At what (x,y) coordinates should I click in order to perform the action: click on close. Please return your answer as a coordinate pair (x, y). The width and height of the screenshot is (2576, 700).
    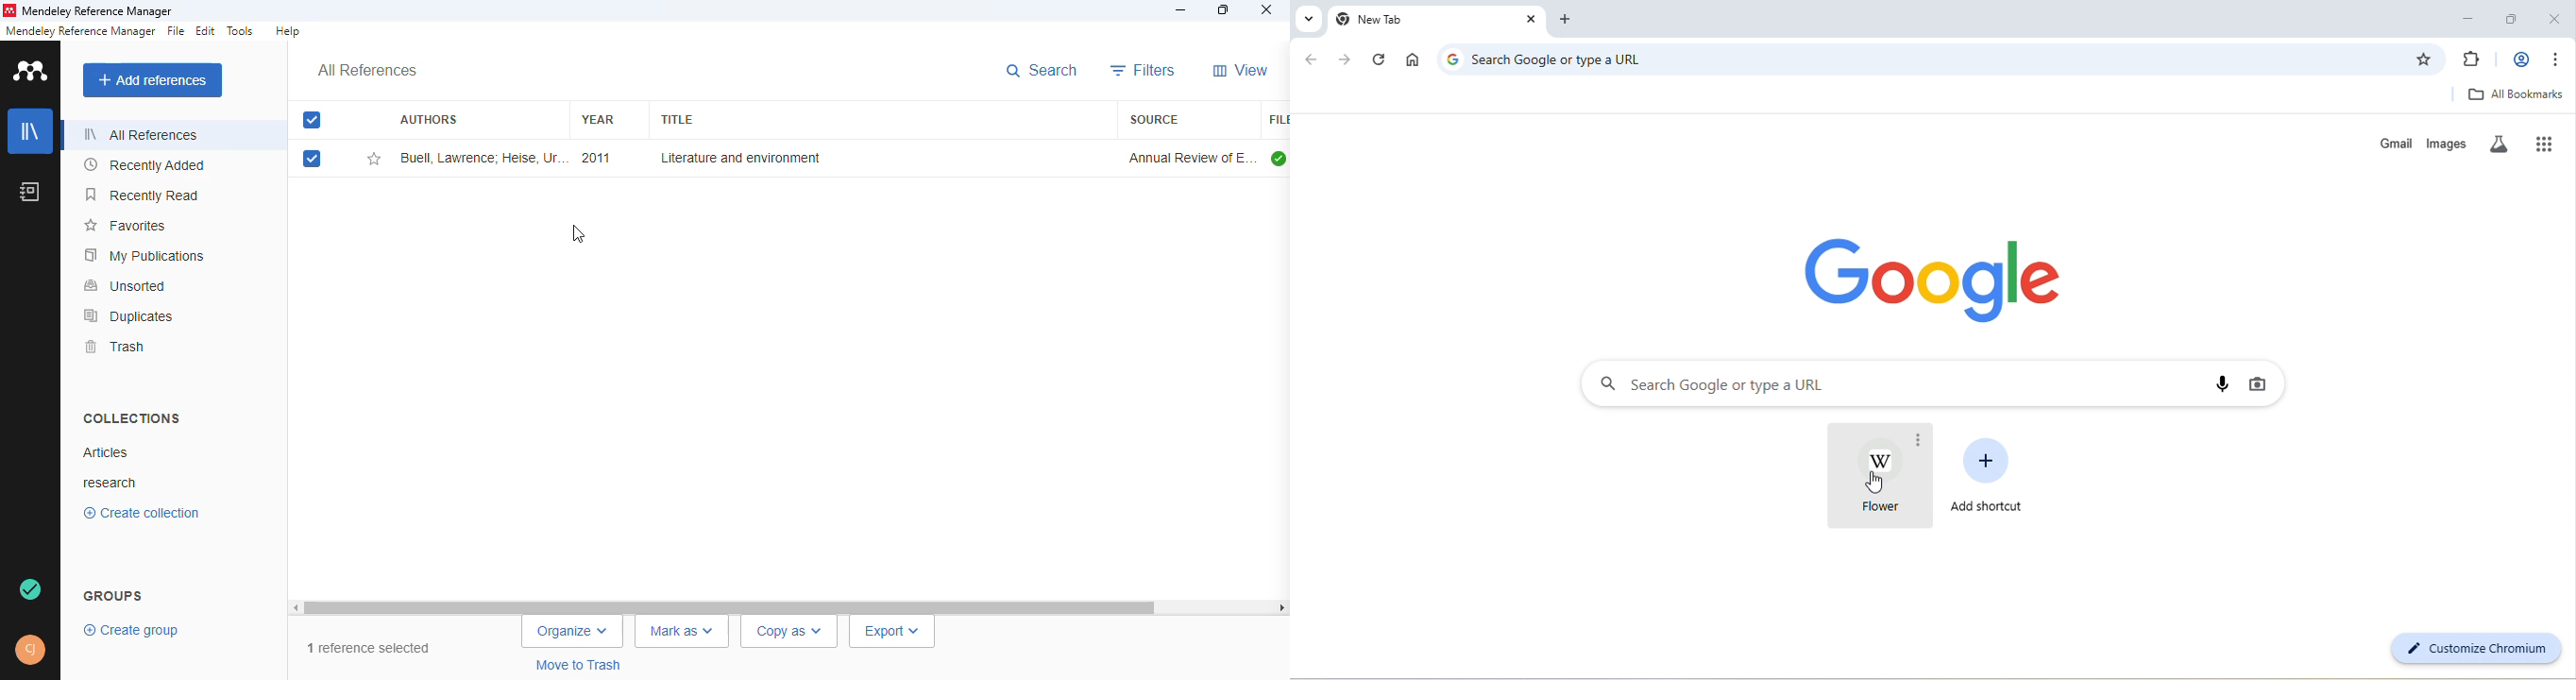
    Looking at the image, I should click on (2556, 16).